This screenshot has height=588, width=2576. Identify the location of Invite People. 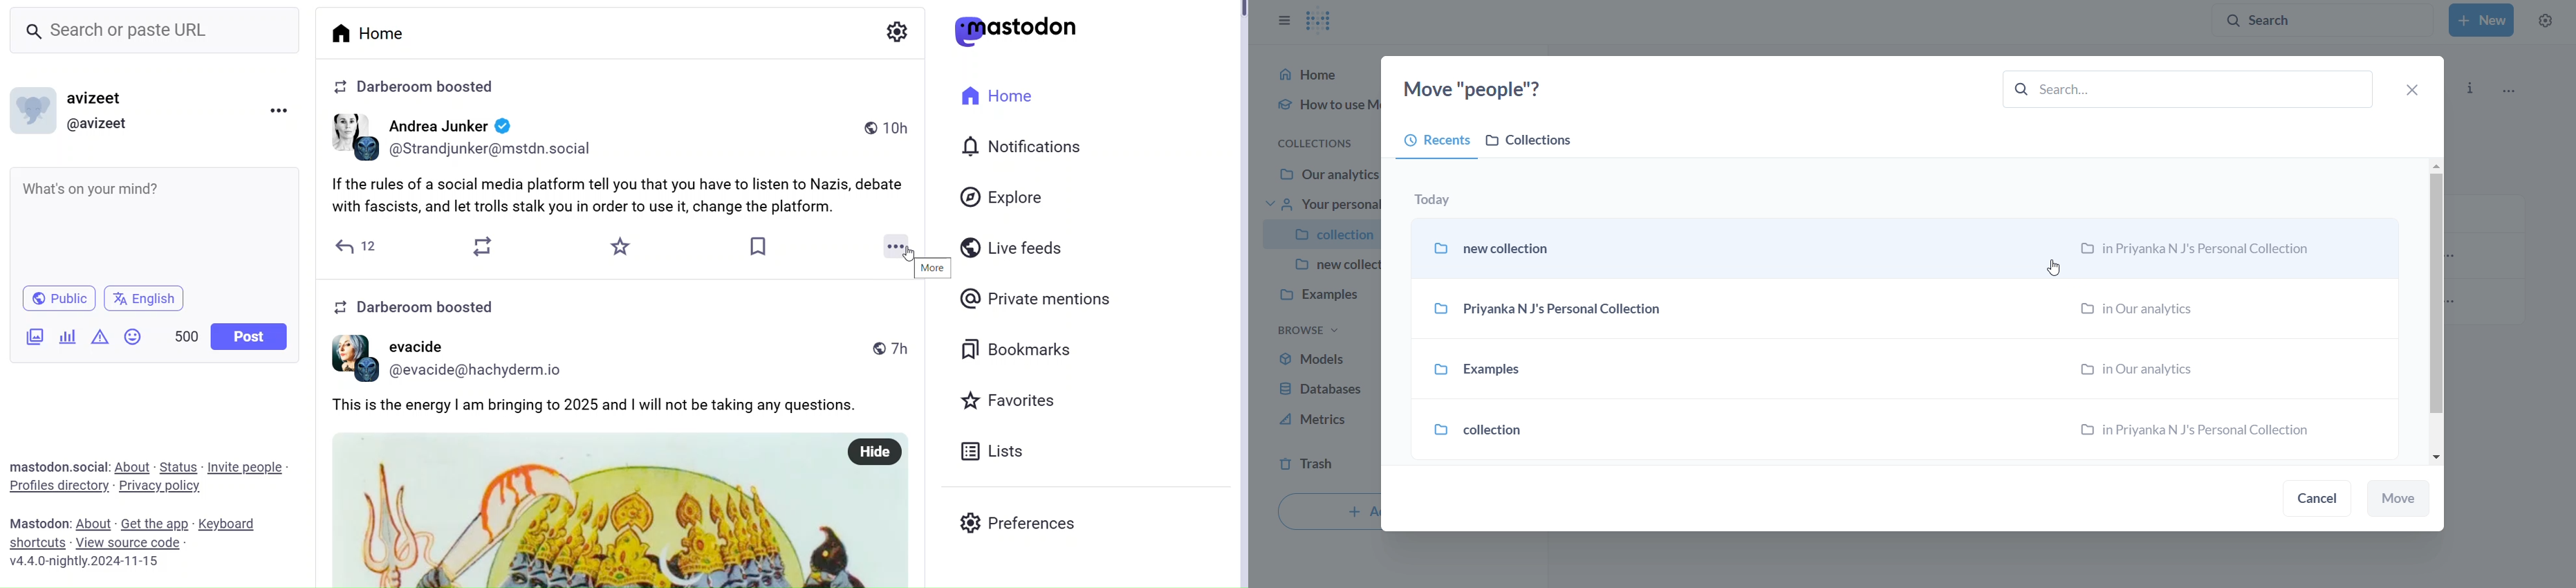
(246, 466).